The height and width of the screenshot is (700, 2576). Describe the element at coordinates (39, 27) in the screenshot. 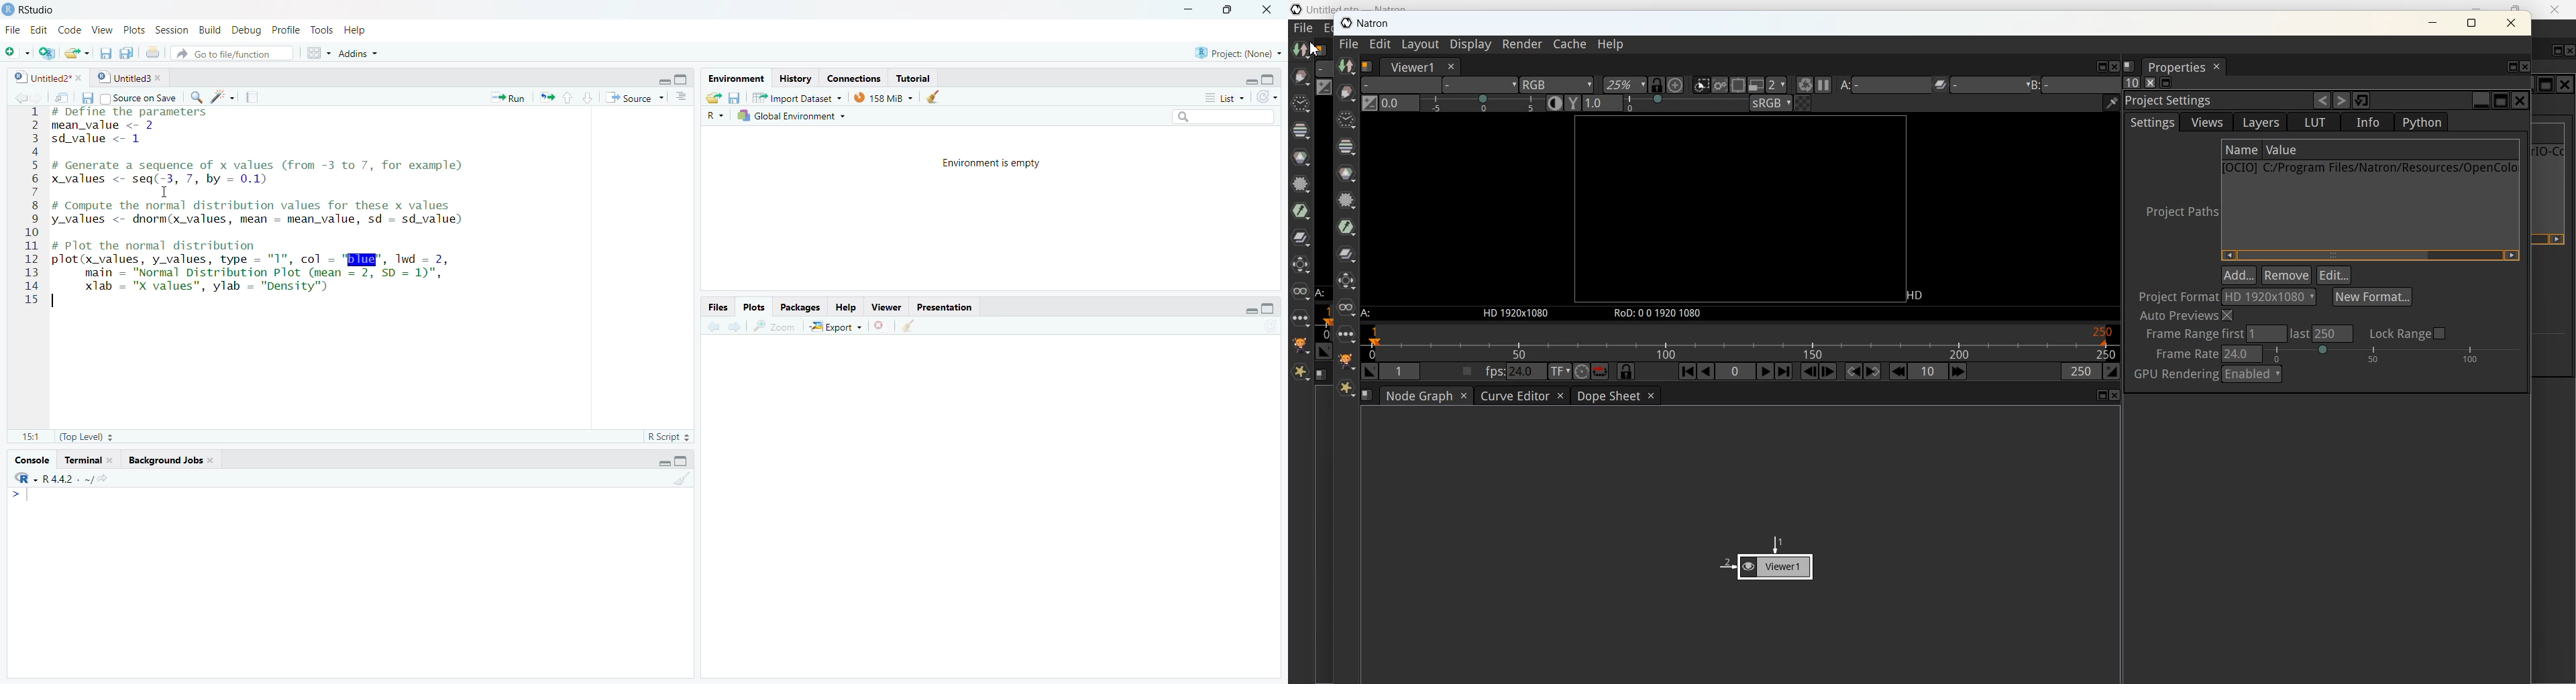

I see `Edit` at that location.